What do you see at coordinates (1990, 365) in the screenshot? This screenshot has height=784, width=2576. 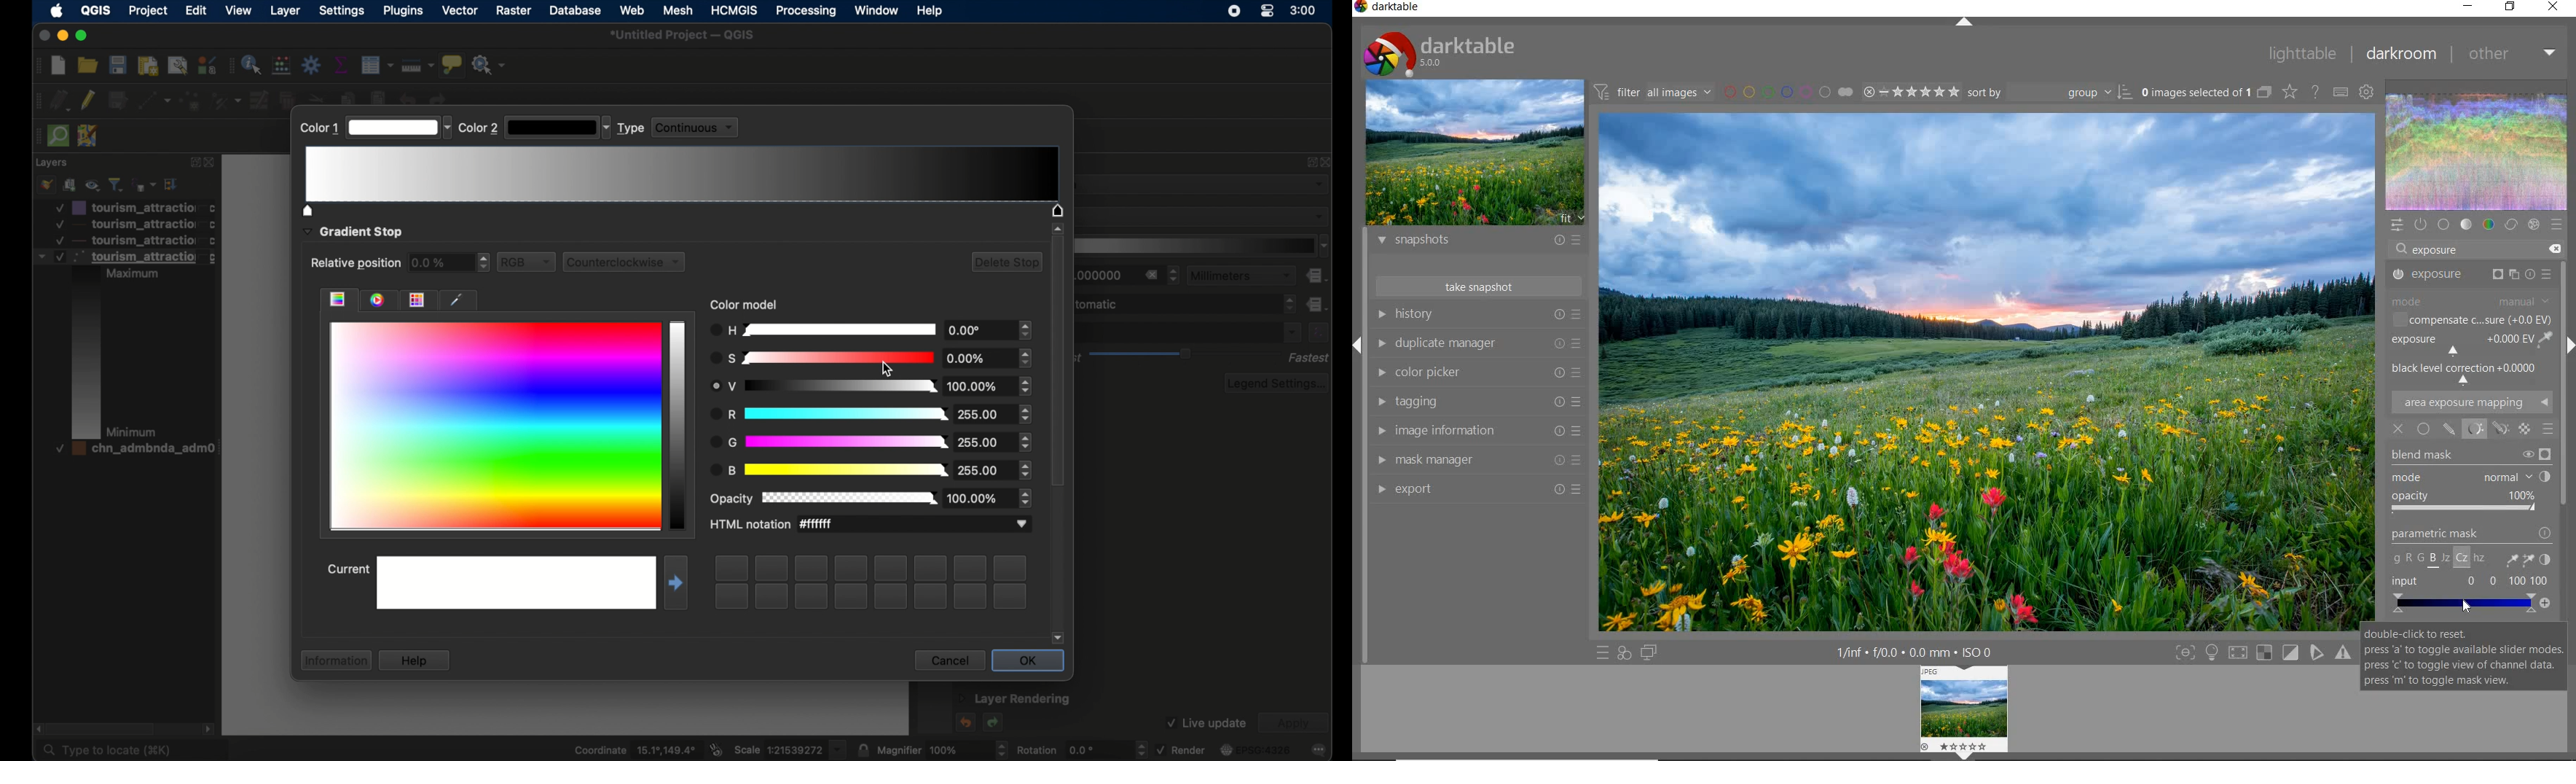 I see `selected image` at bounding box center [1990, 365].